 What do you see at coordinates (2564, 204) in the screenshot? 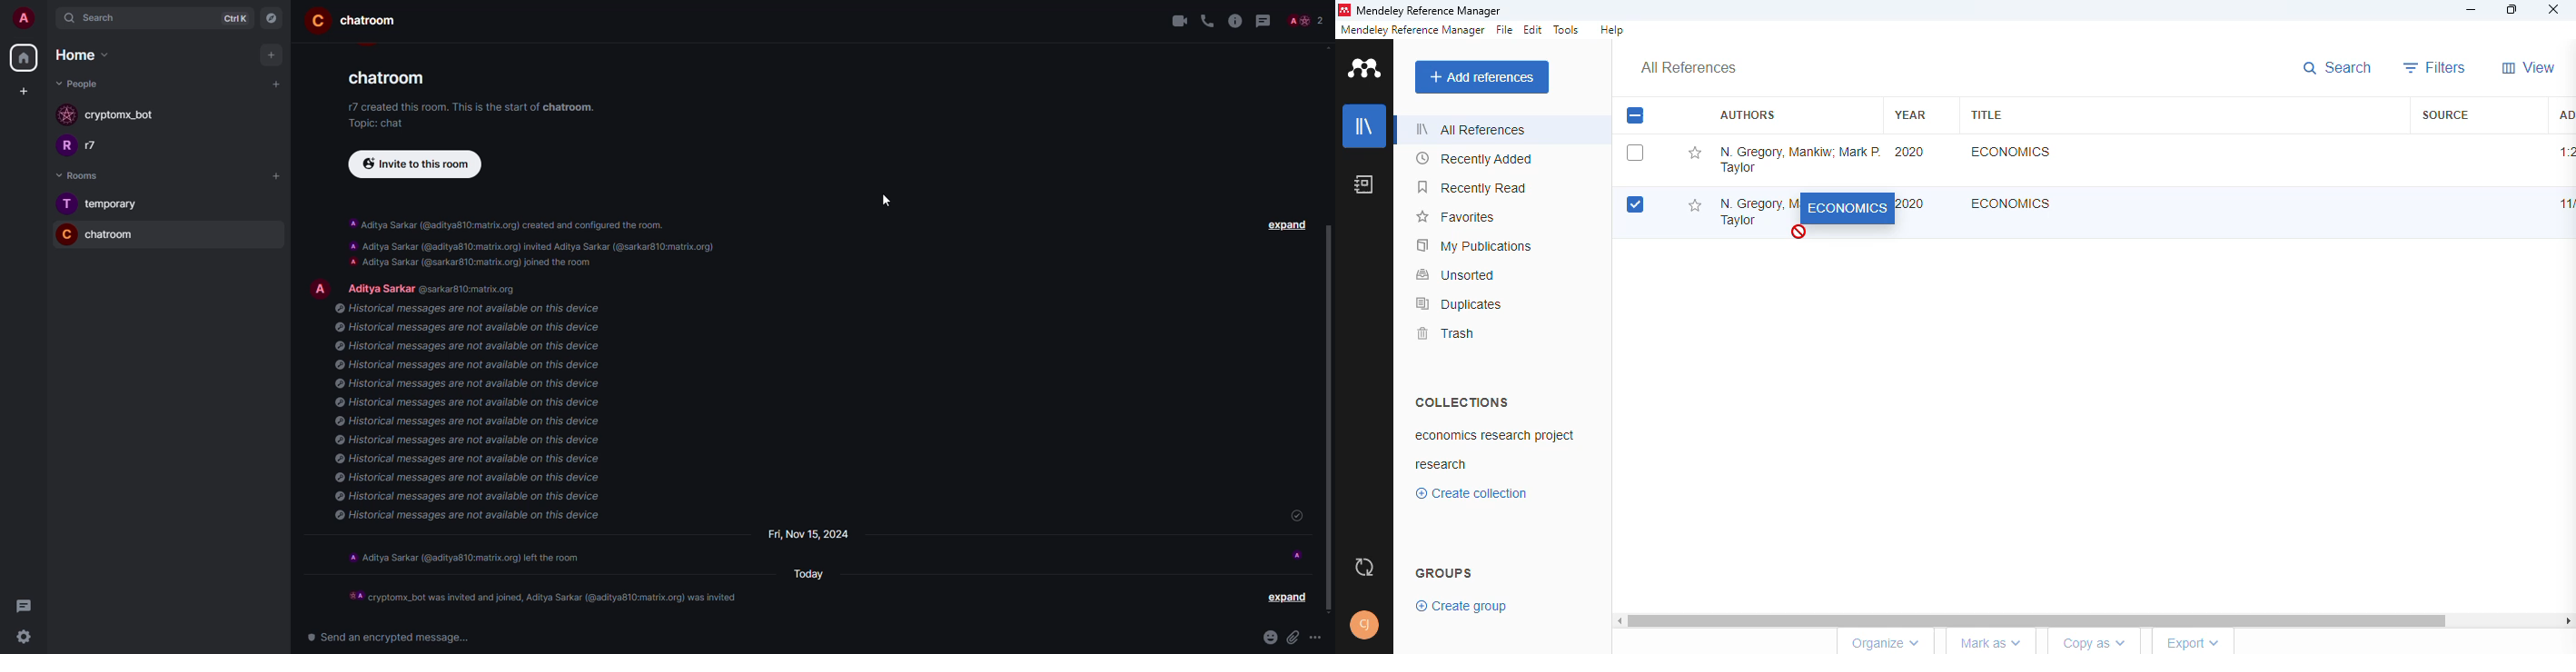
I see `11/` at bounding box center [2564, 204].